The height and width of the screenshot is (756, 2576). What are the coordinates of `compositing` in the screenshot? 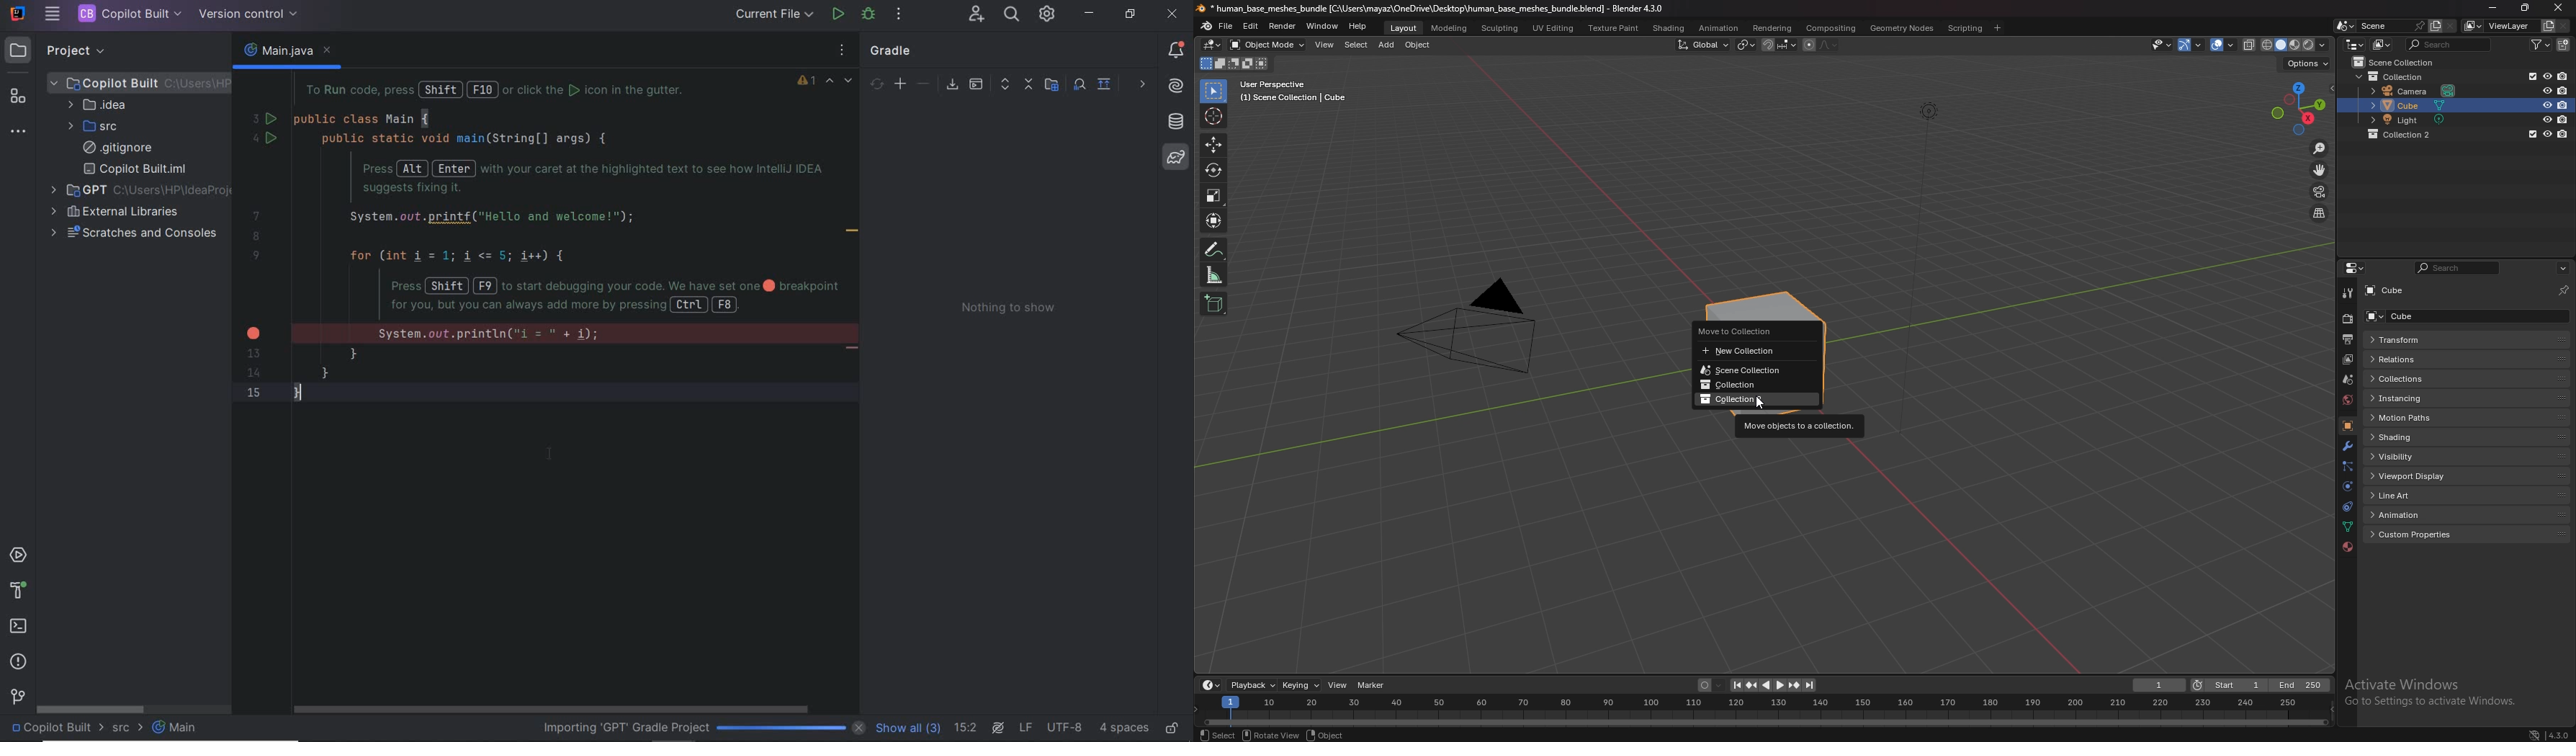 It's located at (1831, 29).